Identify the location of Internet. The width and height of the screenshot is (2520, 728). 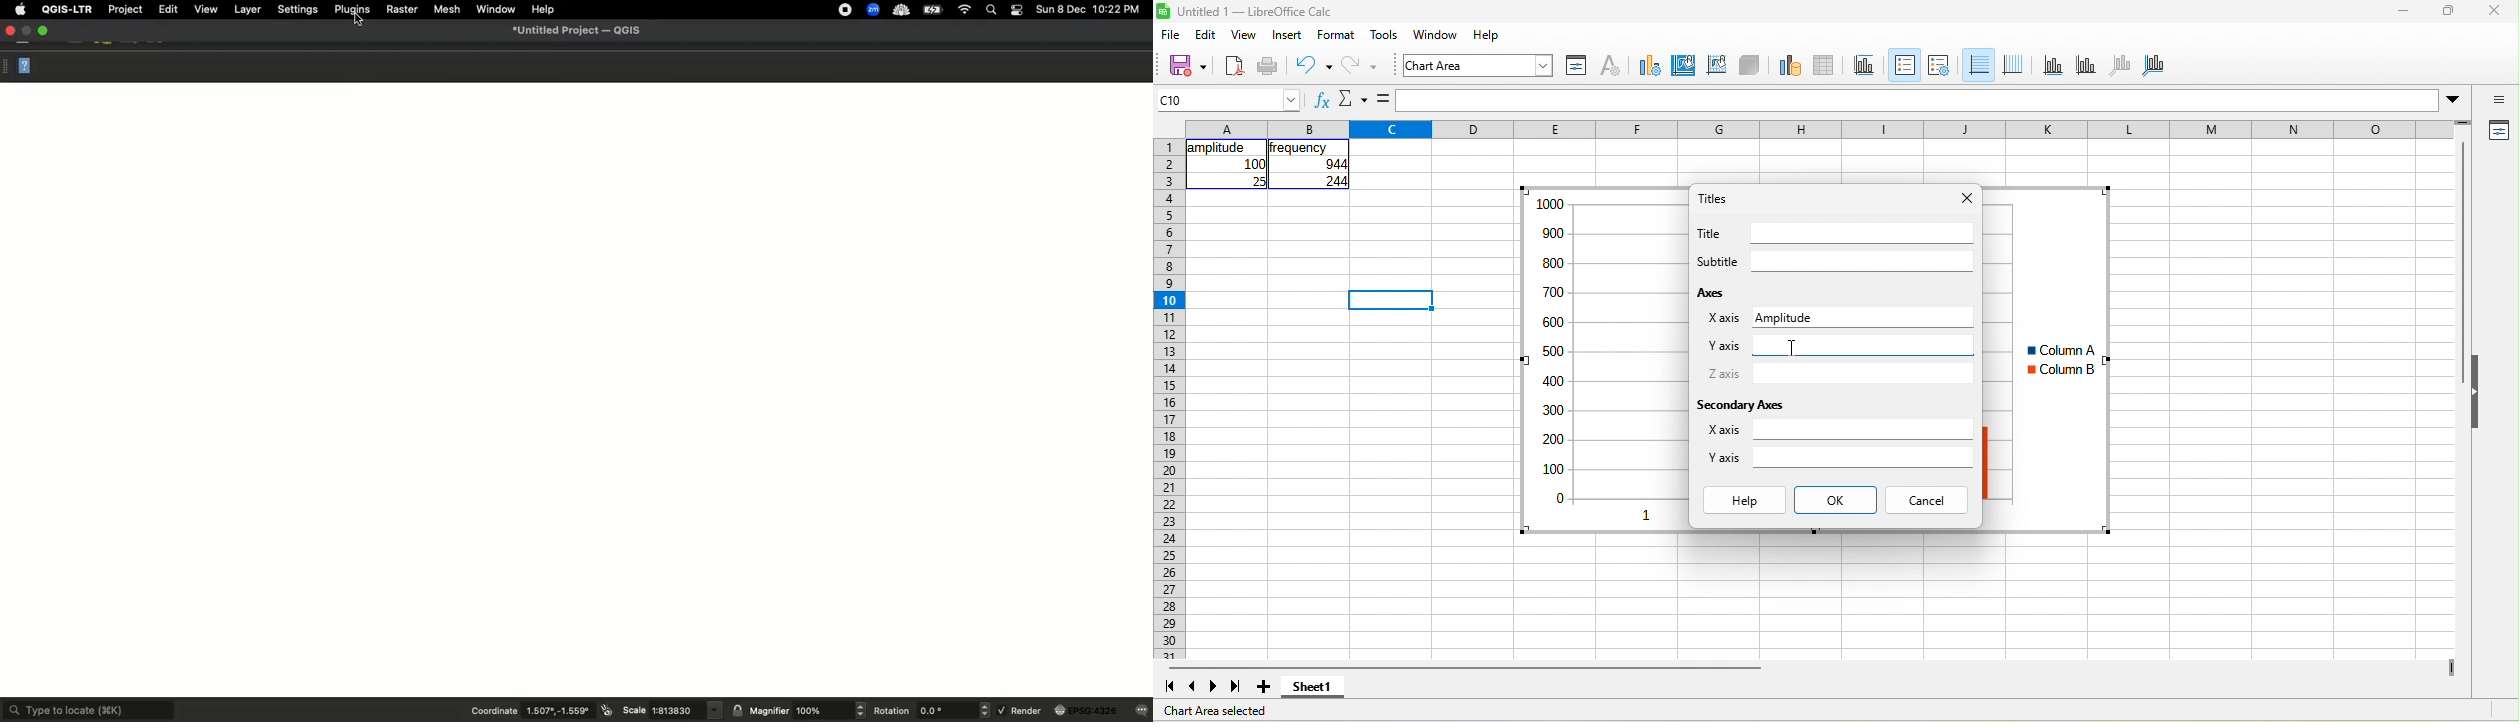
(964, 9).